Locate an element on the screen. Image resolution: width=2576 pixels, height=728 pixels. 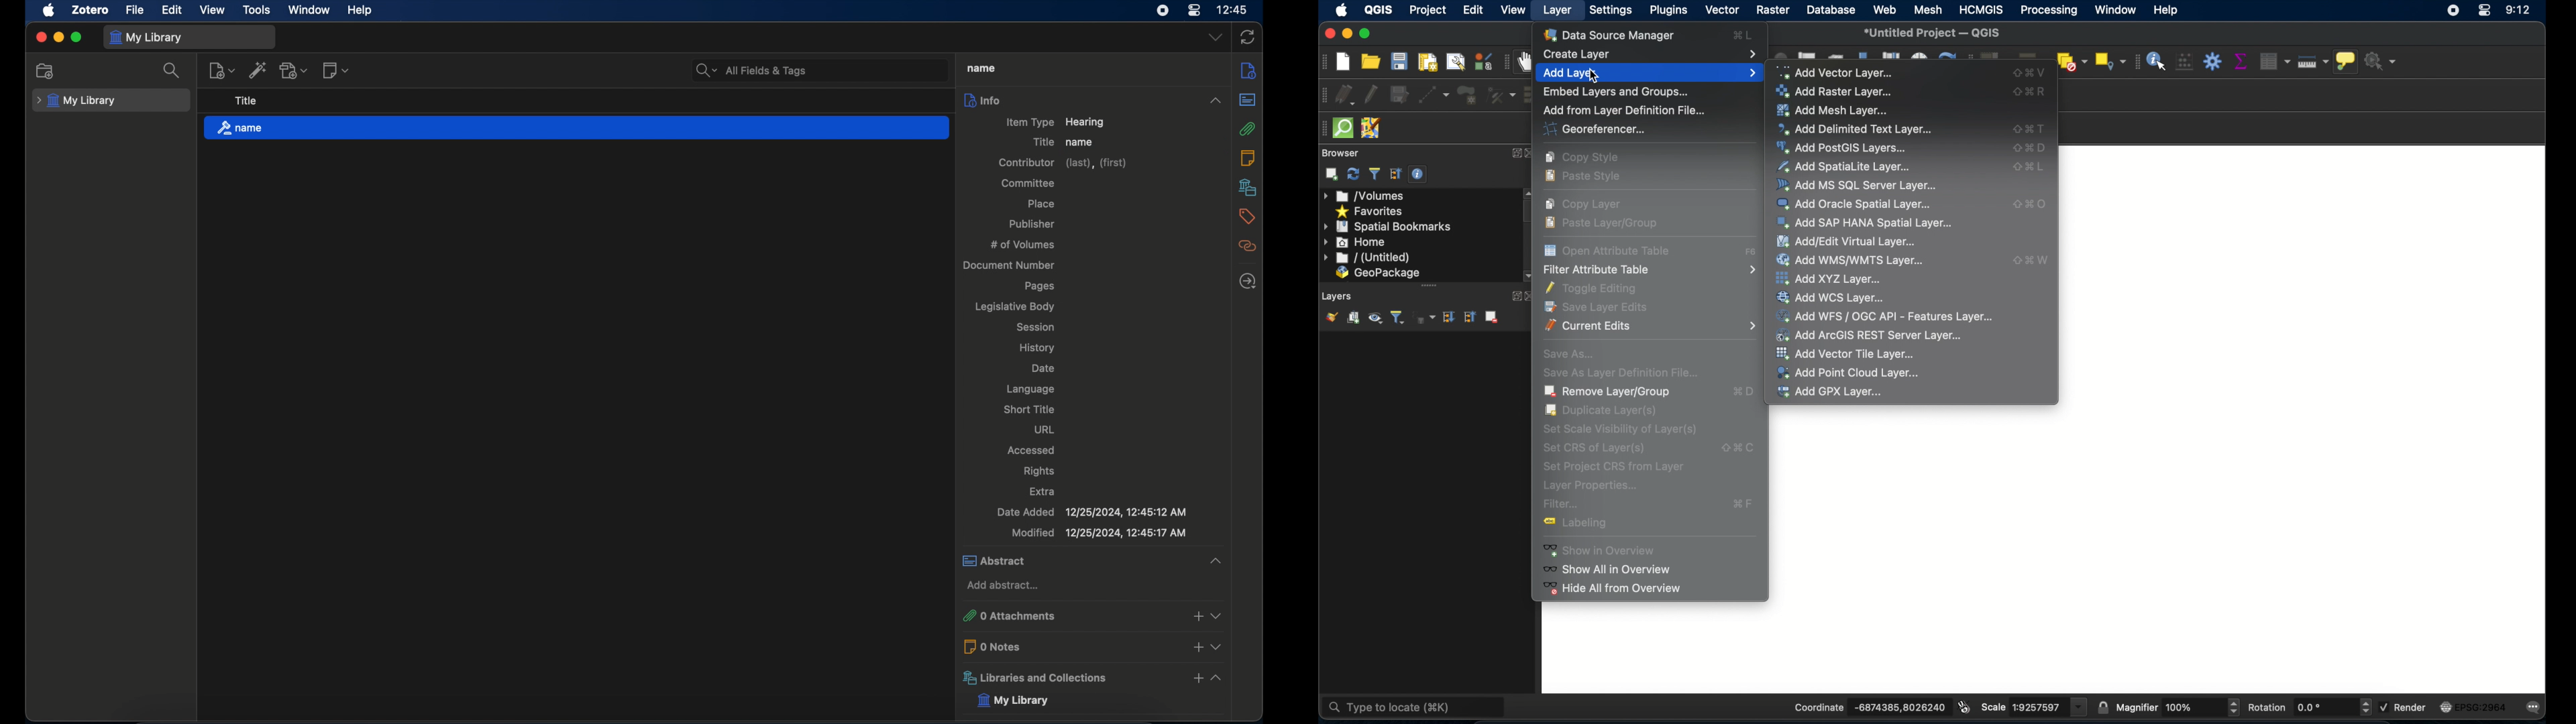
session is located at coordinates (1034, 326).